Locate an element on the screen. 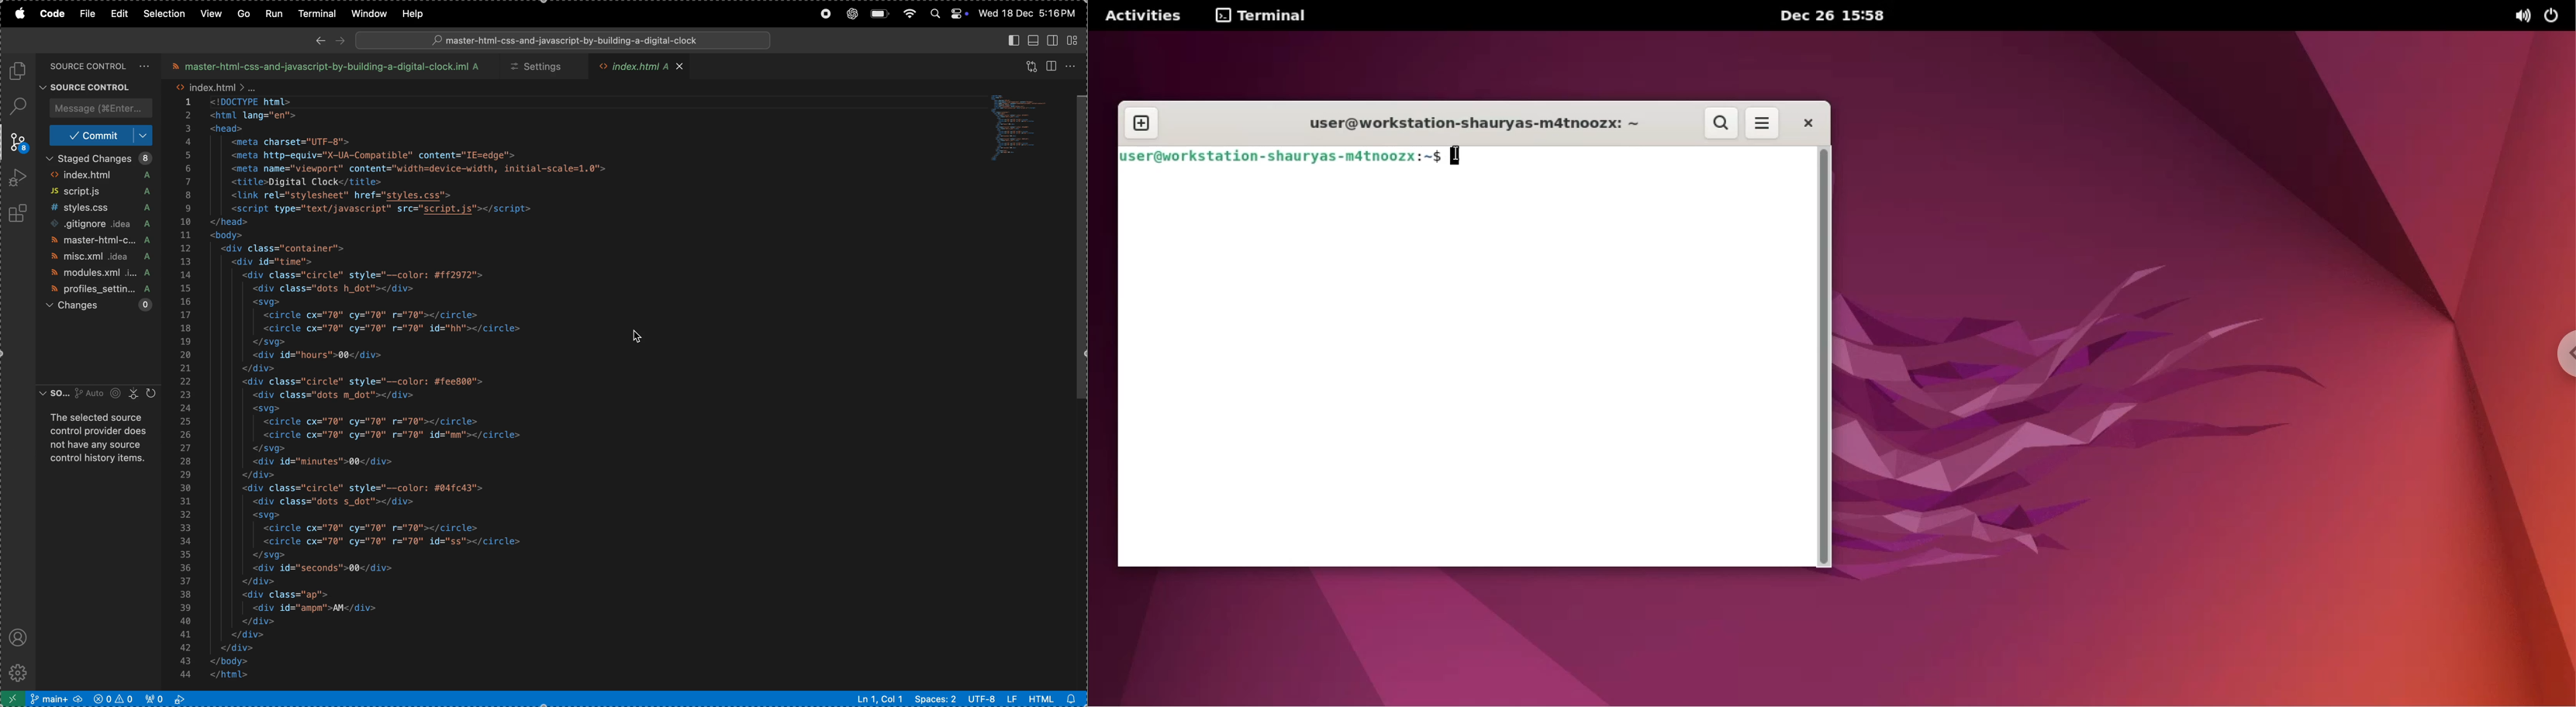 The image size is (2576, 728). open remote window is located at coordinates (13, 699).